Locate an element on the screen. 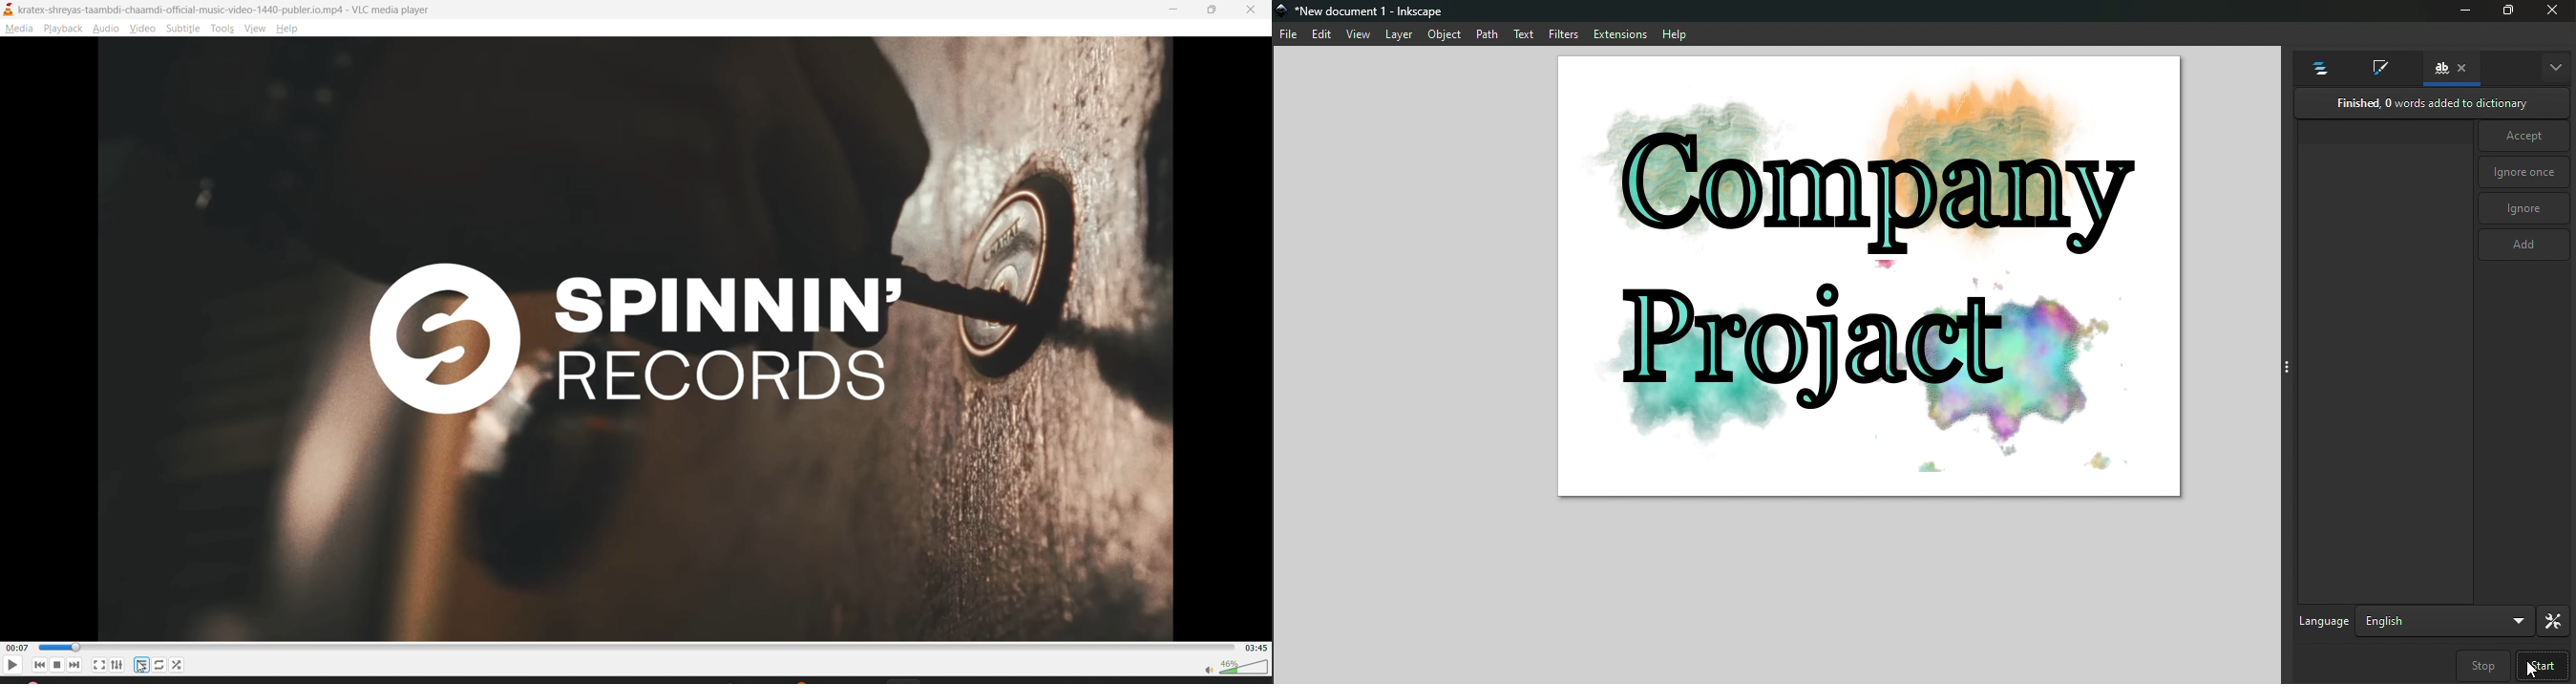 The width and height of the screenshot is (2576, 700). Ignore  is located at coordinates (2523, 207).